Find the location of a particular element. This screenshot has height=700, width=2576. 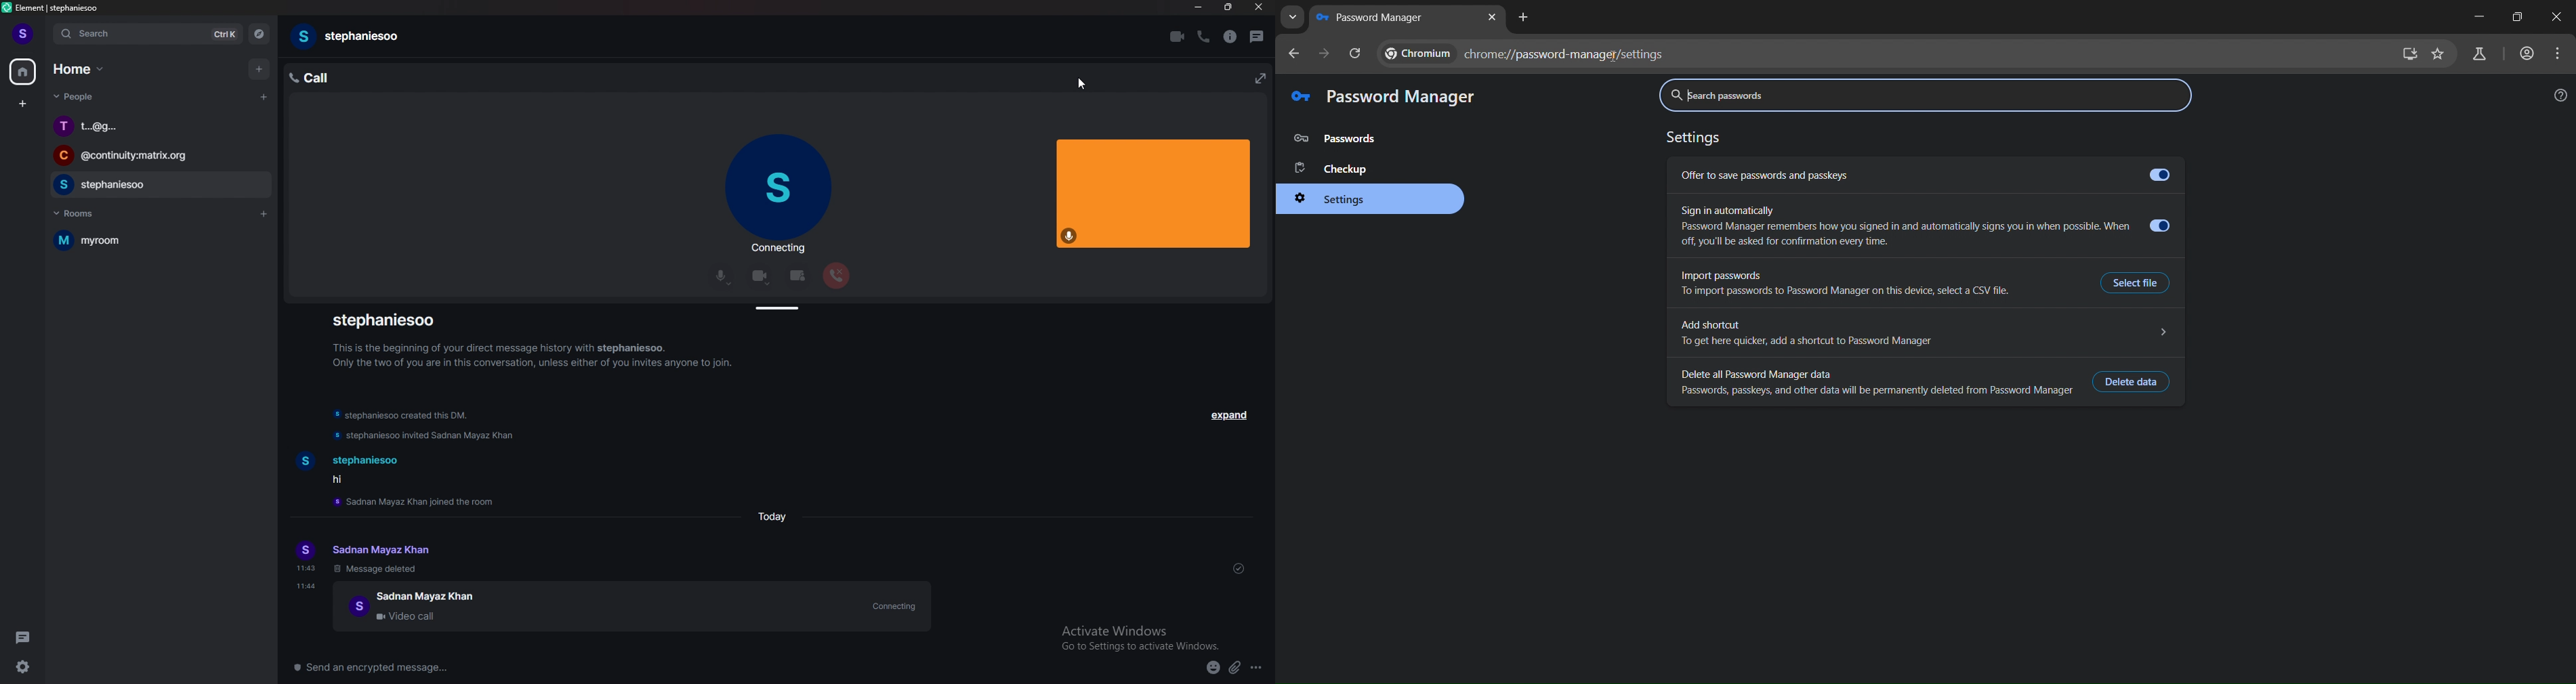

chat is located at coordinates (157, 186).